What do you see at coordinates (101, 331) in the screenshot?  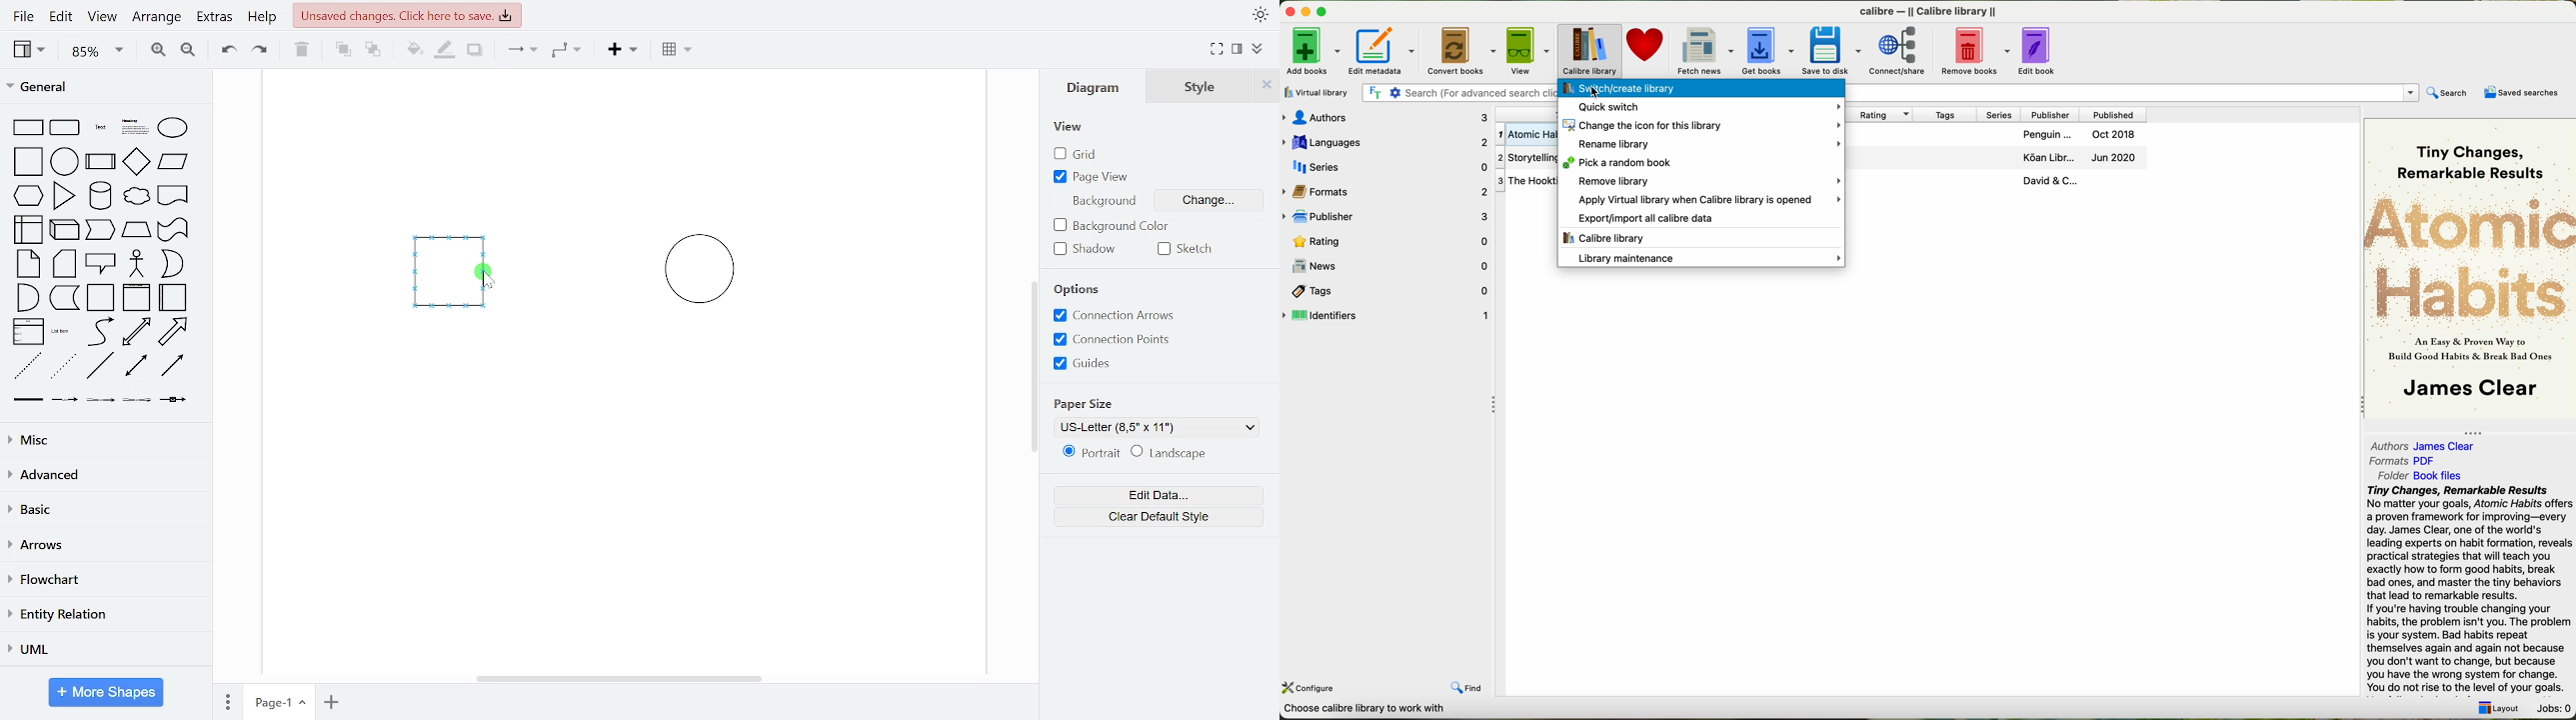 I see `curve` at bounding box center [101, 331].